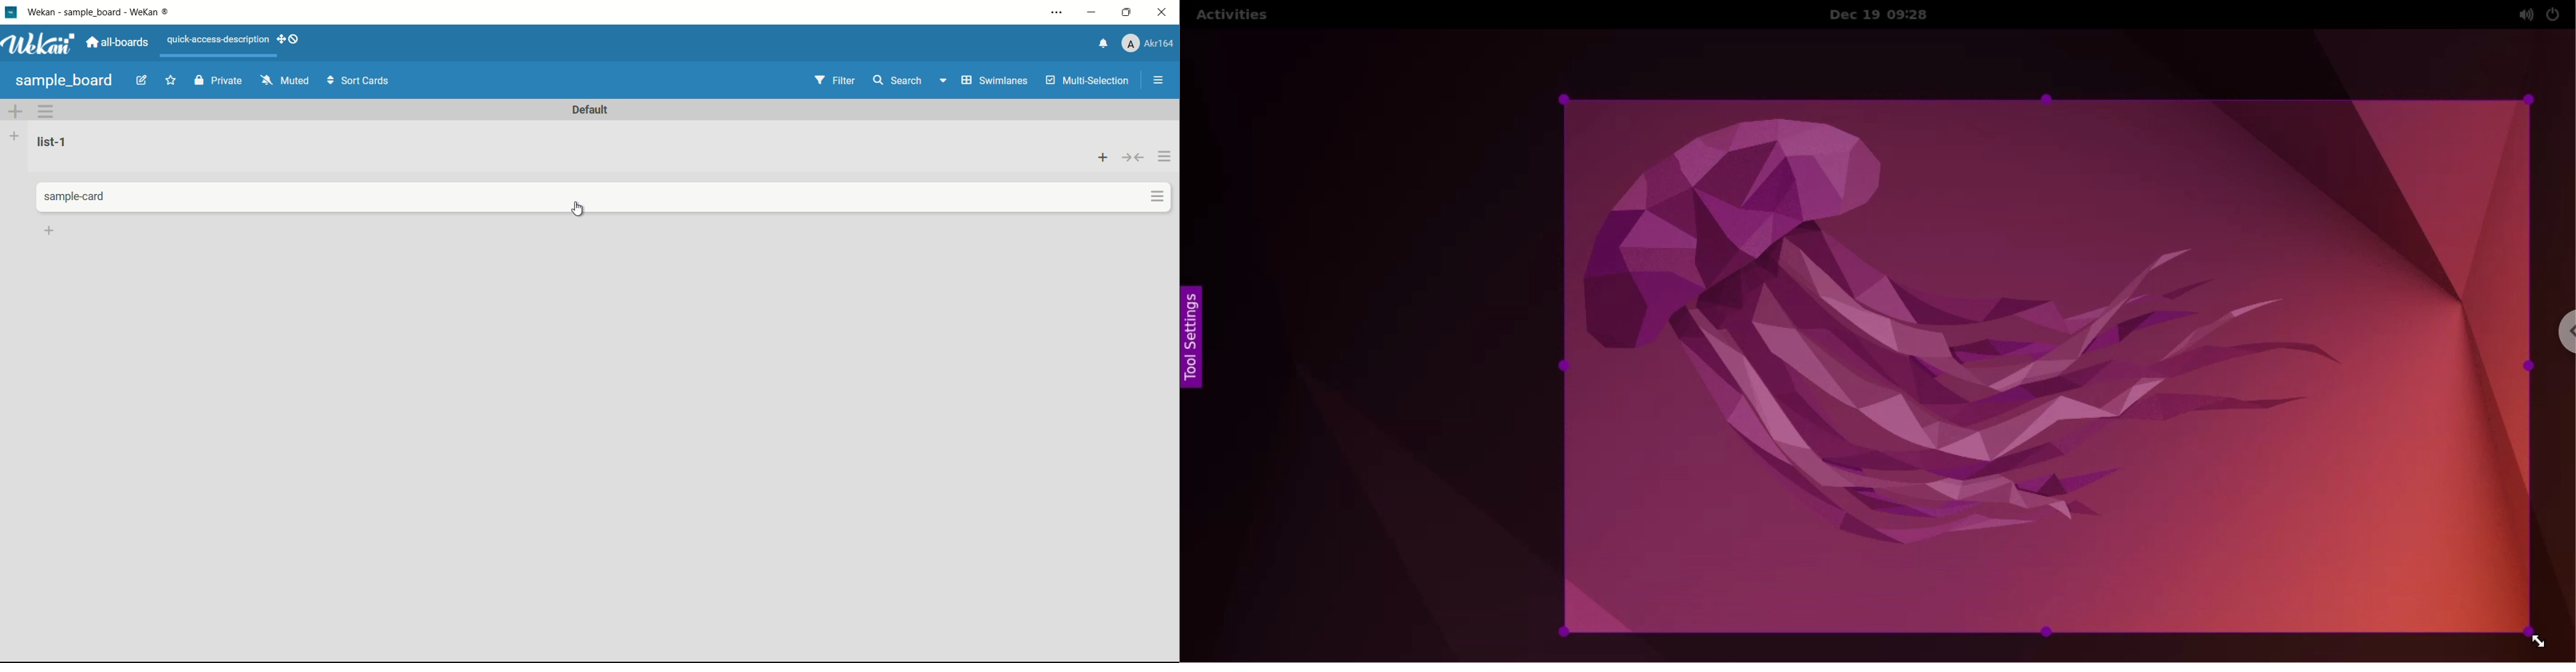 The image size is (2576, 672). What do you see at coordinates (100, 12) in the screenshot?
I see `app name` at bounding box center [100, 12].